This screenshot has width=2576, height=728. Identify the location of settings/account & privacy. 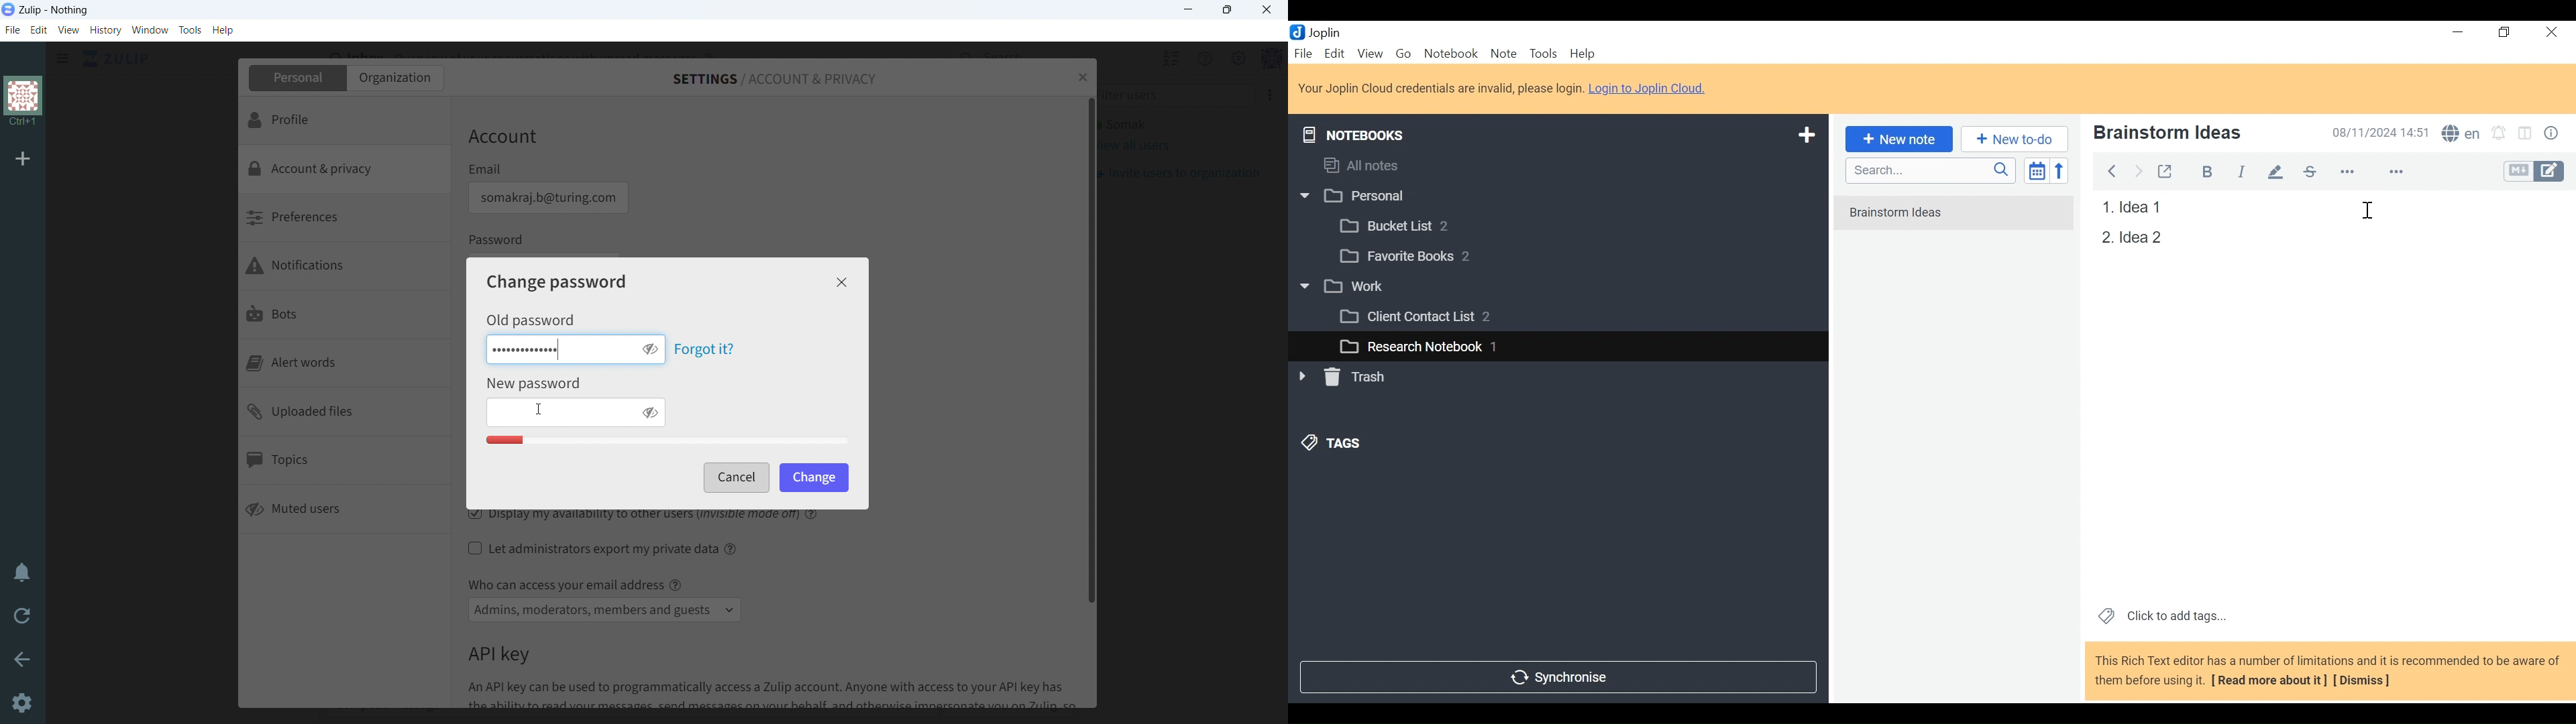
(775, 80).